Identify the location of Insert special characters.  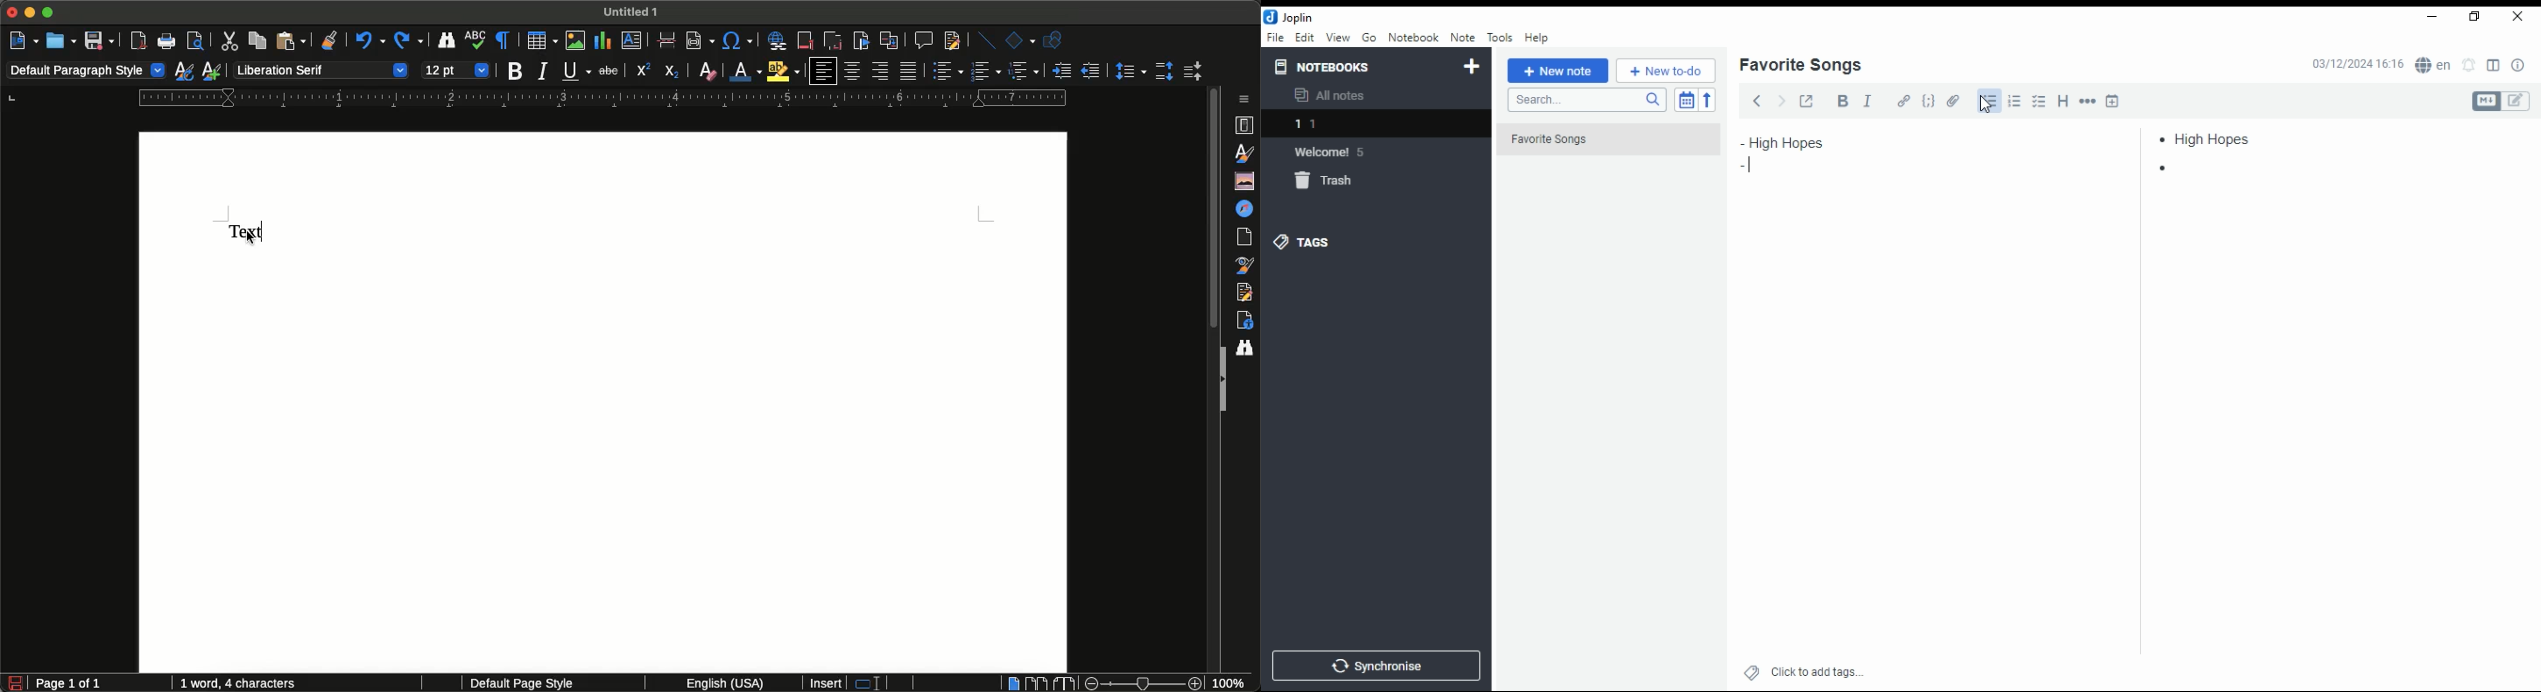
(738, 42).